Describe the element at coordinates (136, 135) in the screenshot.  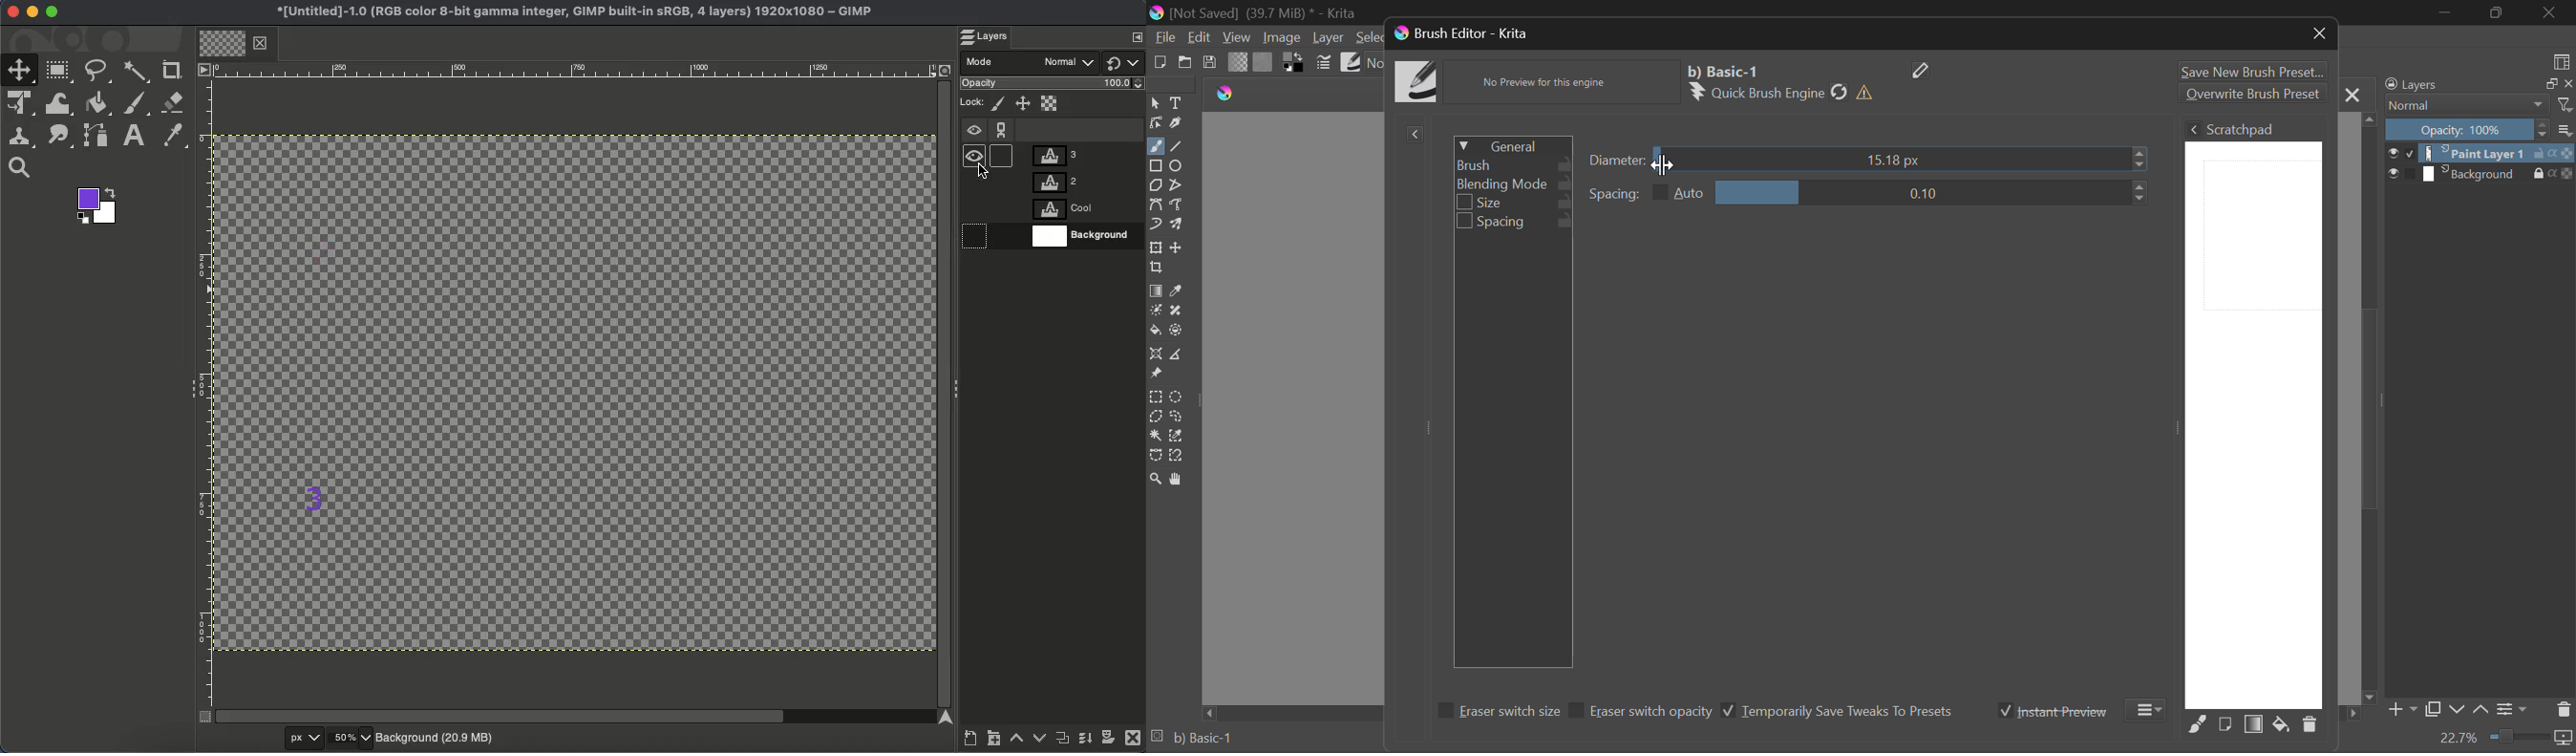
I see `Text` at that location.